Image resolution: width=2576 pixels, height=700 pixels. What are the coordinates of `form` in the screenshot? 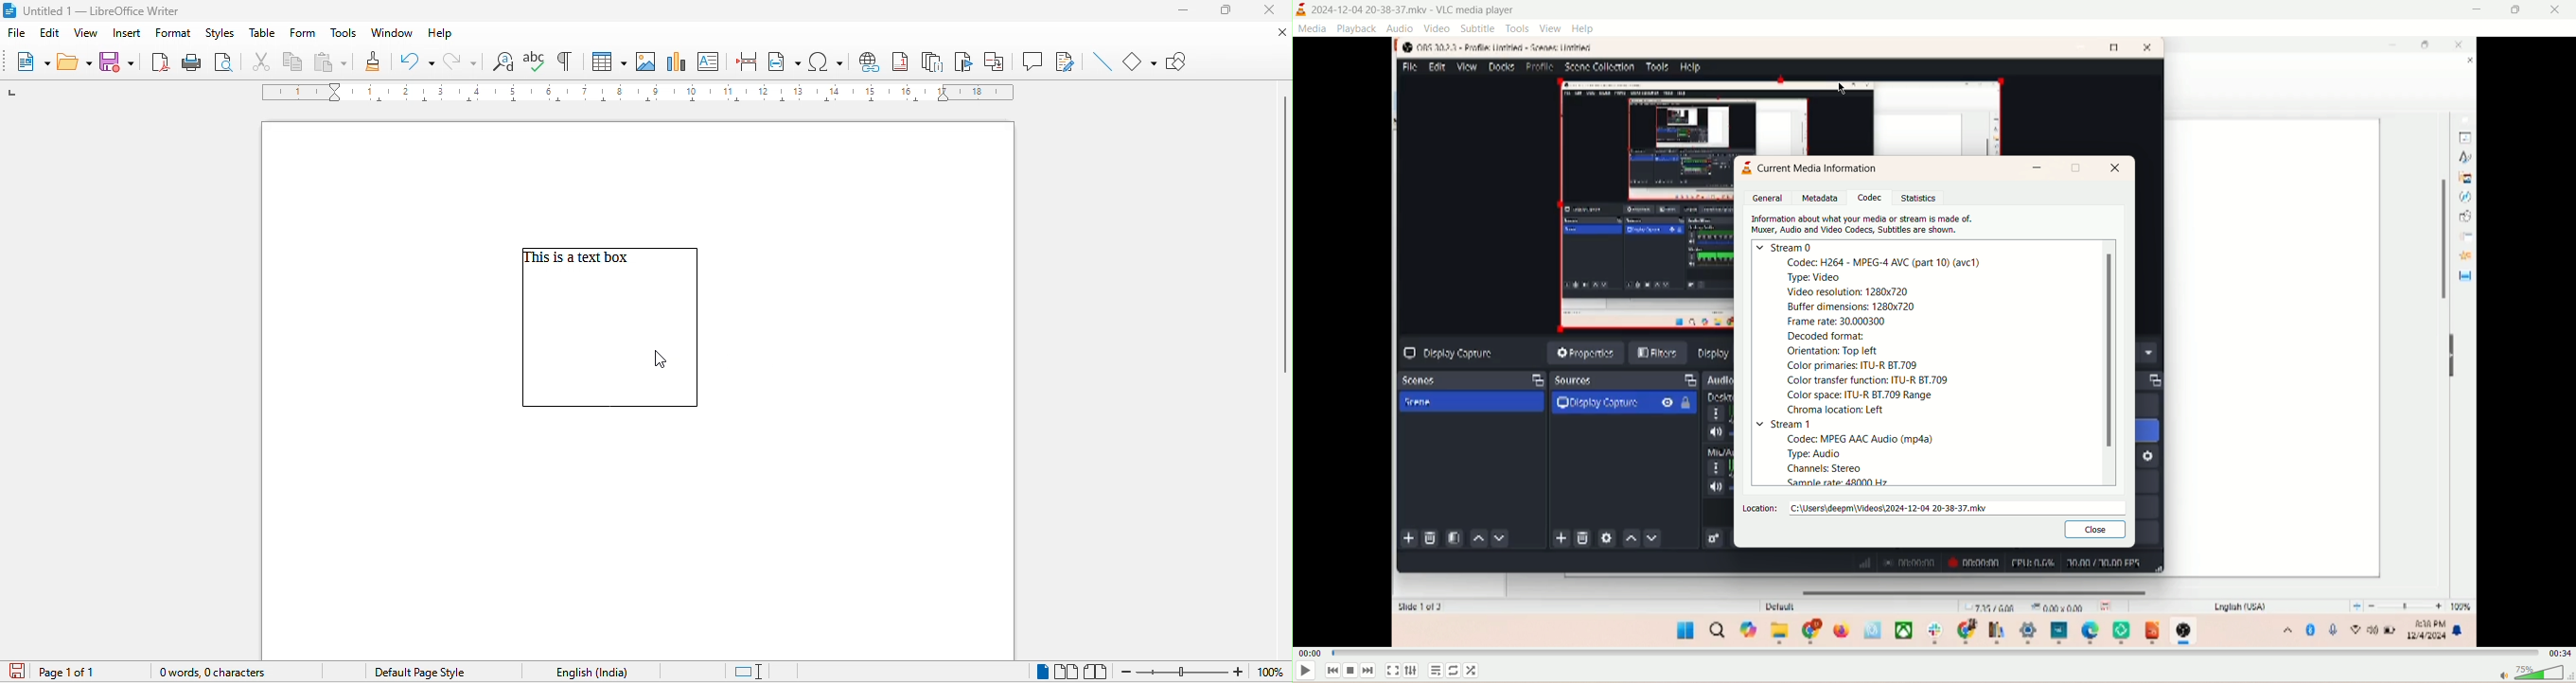 It's located at (299, 34).